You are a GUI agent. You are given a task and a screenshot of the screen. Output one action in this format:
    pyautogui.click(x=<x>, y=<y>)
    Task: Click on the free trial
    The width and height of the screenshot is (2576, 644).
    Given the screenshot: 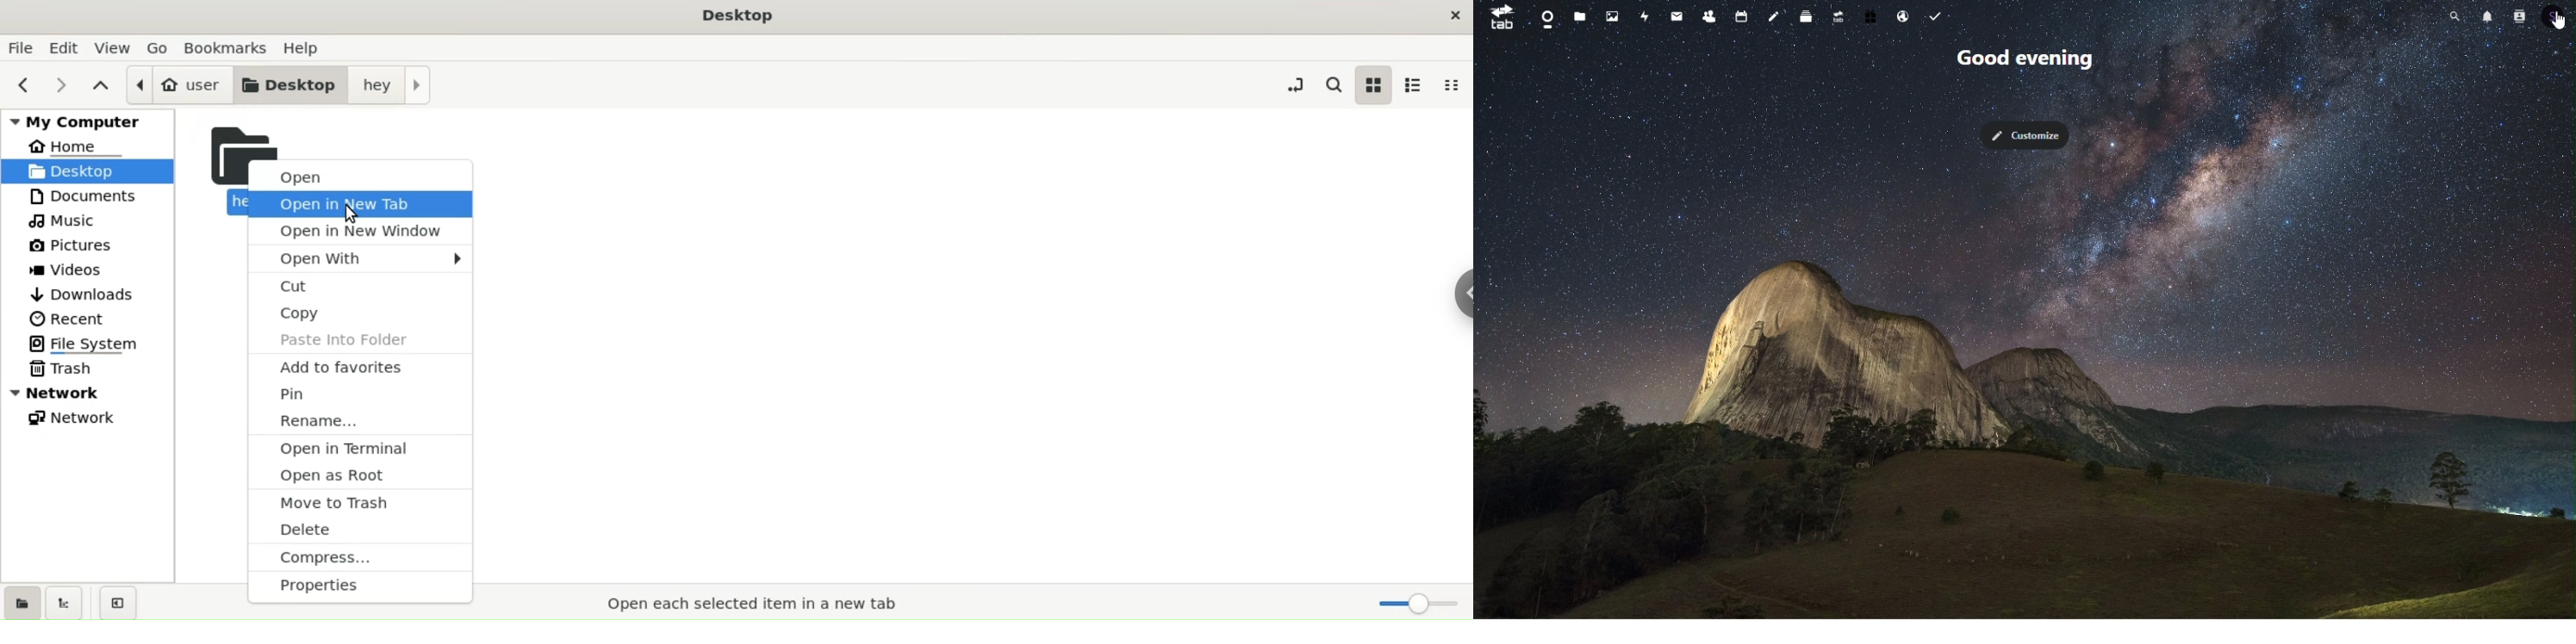 What is the action you would take?
    pyautogui.click(x=1870, y=16)
    